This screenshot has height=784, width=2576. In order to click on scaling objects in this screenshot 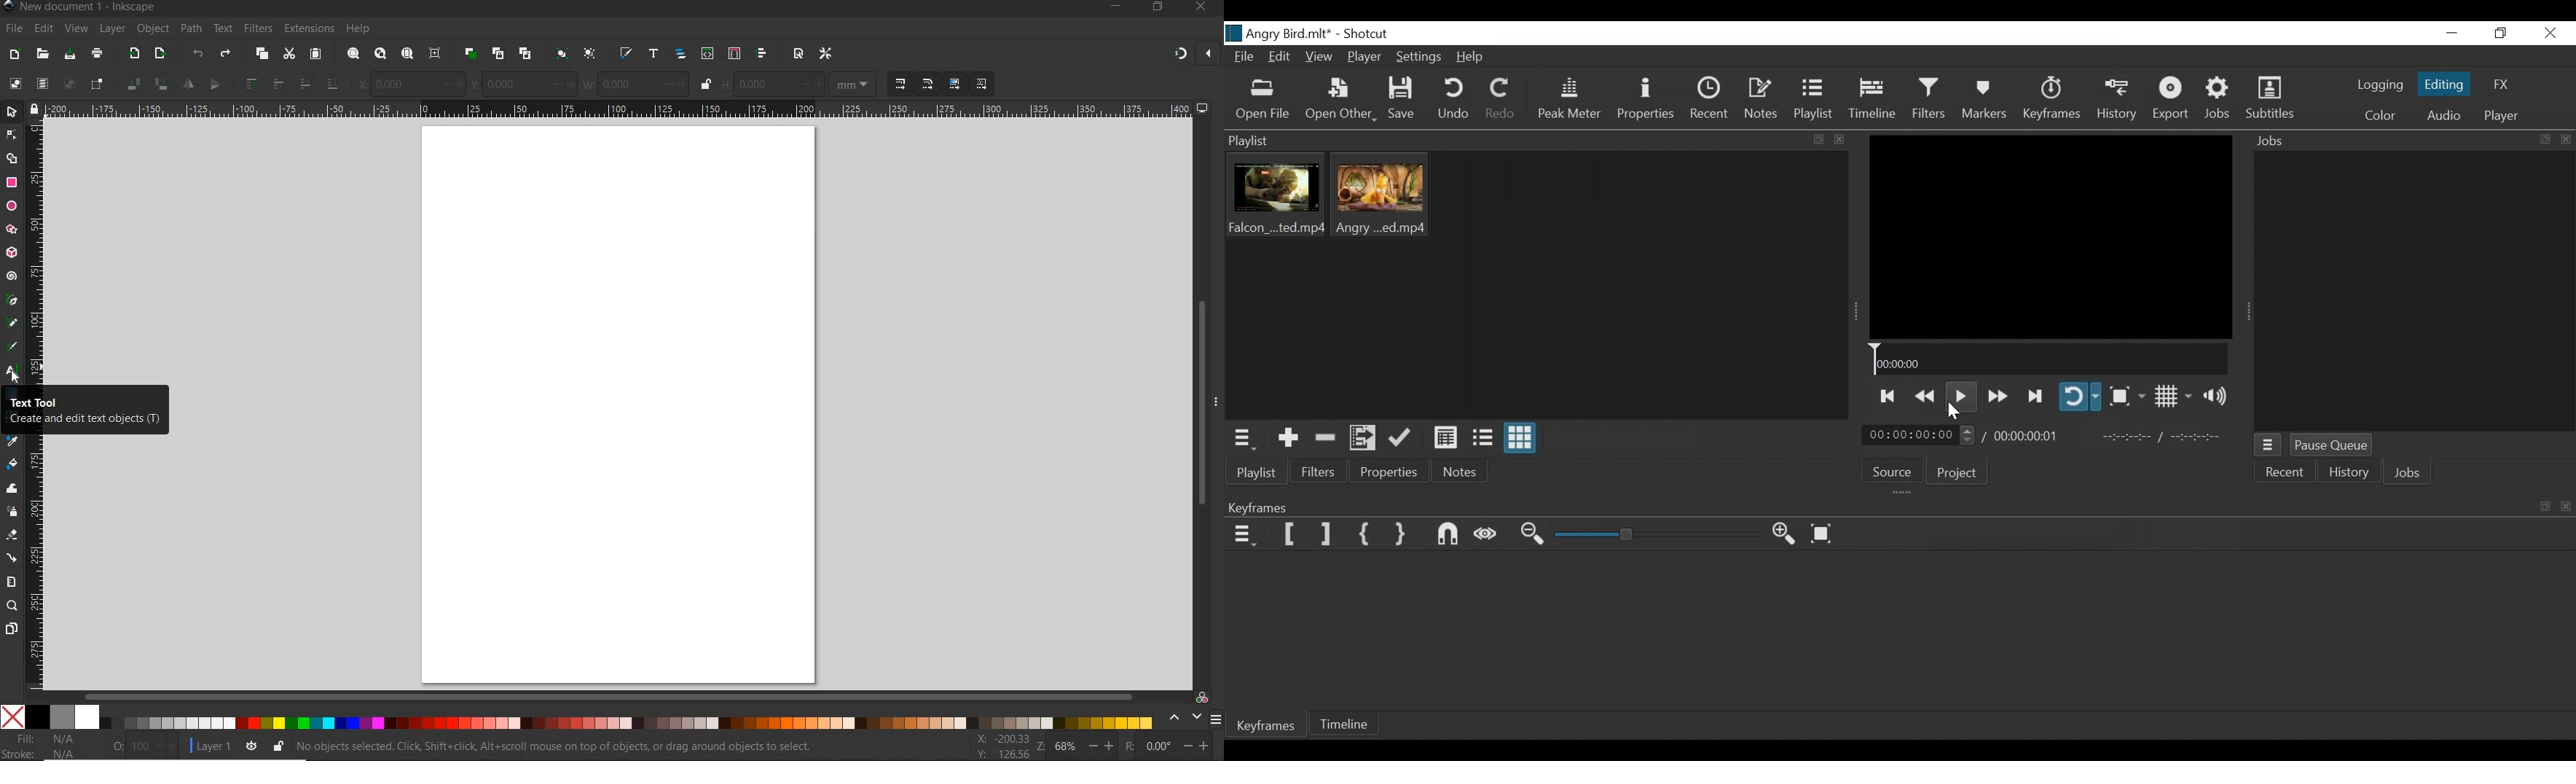, I will do `click(898, 84)`.